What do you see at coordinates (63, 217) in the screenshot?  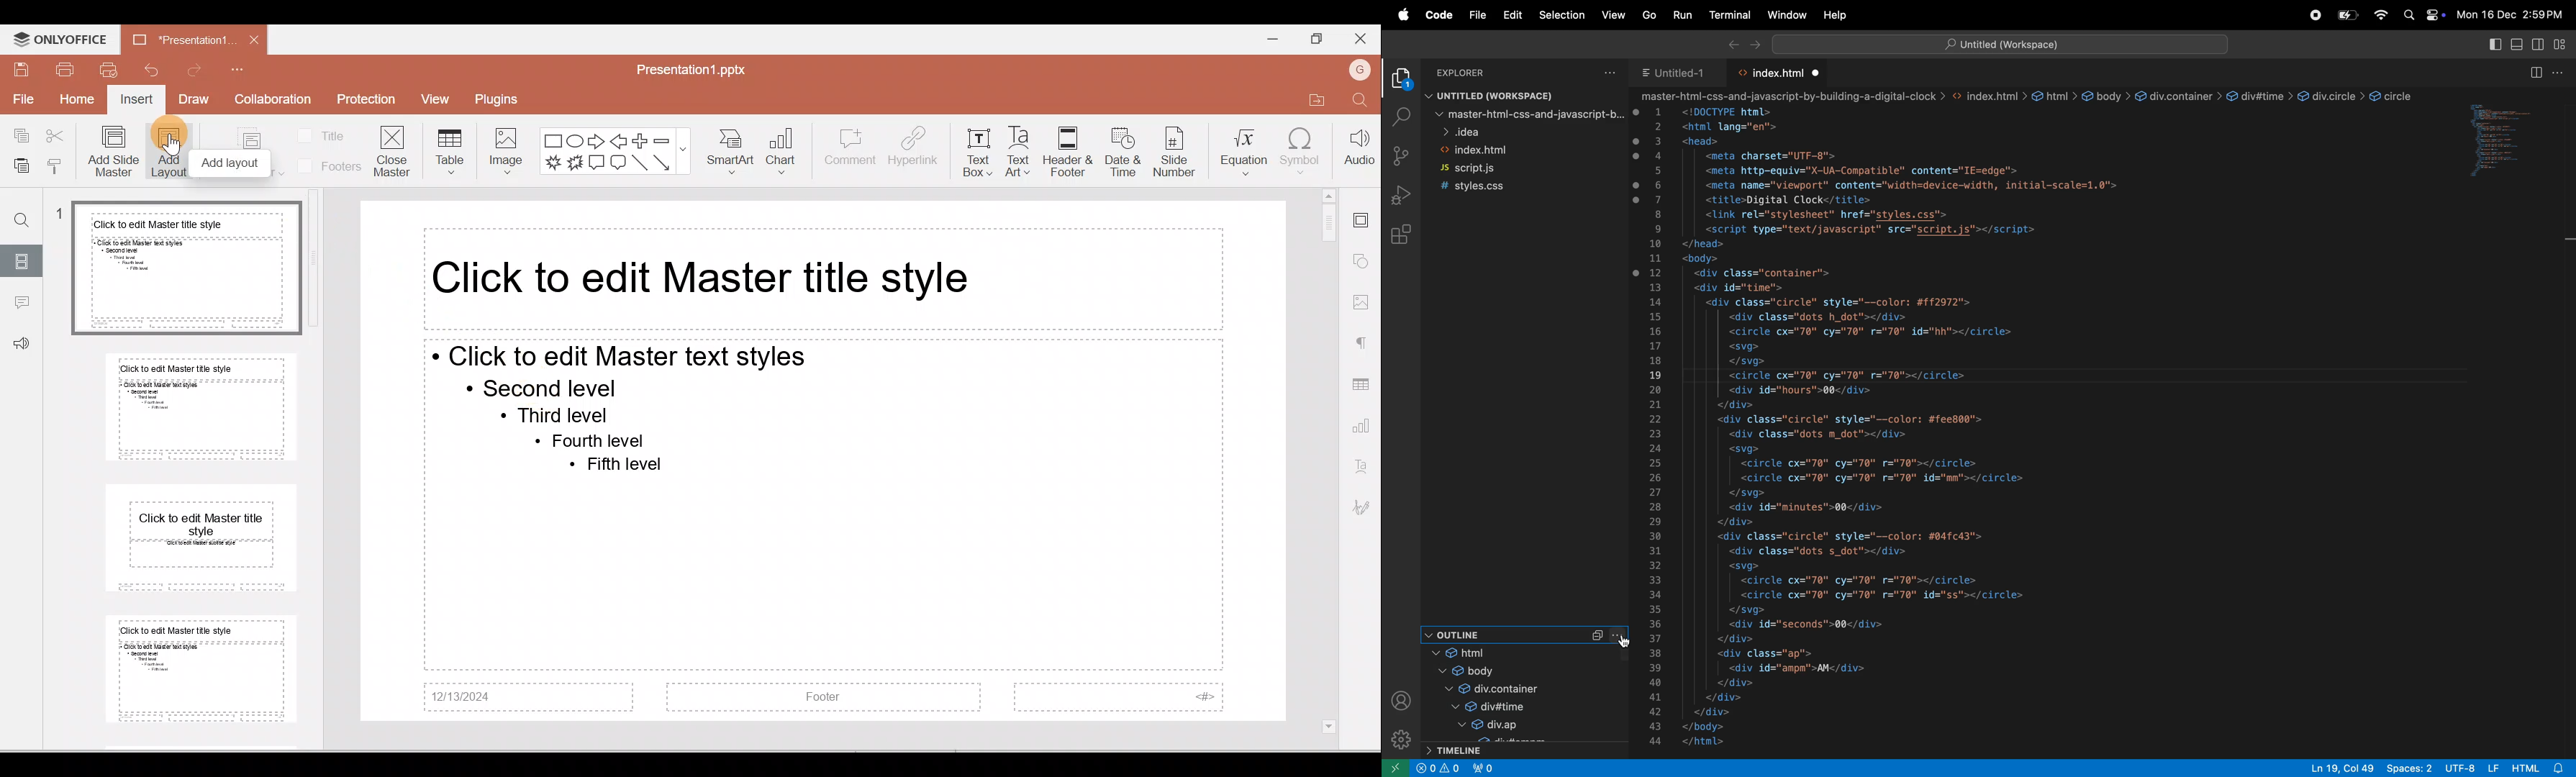 I see `1` at bounding box center [63, 217].